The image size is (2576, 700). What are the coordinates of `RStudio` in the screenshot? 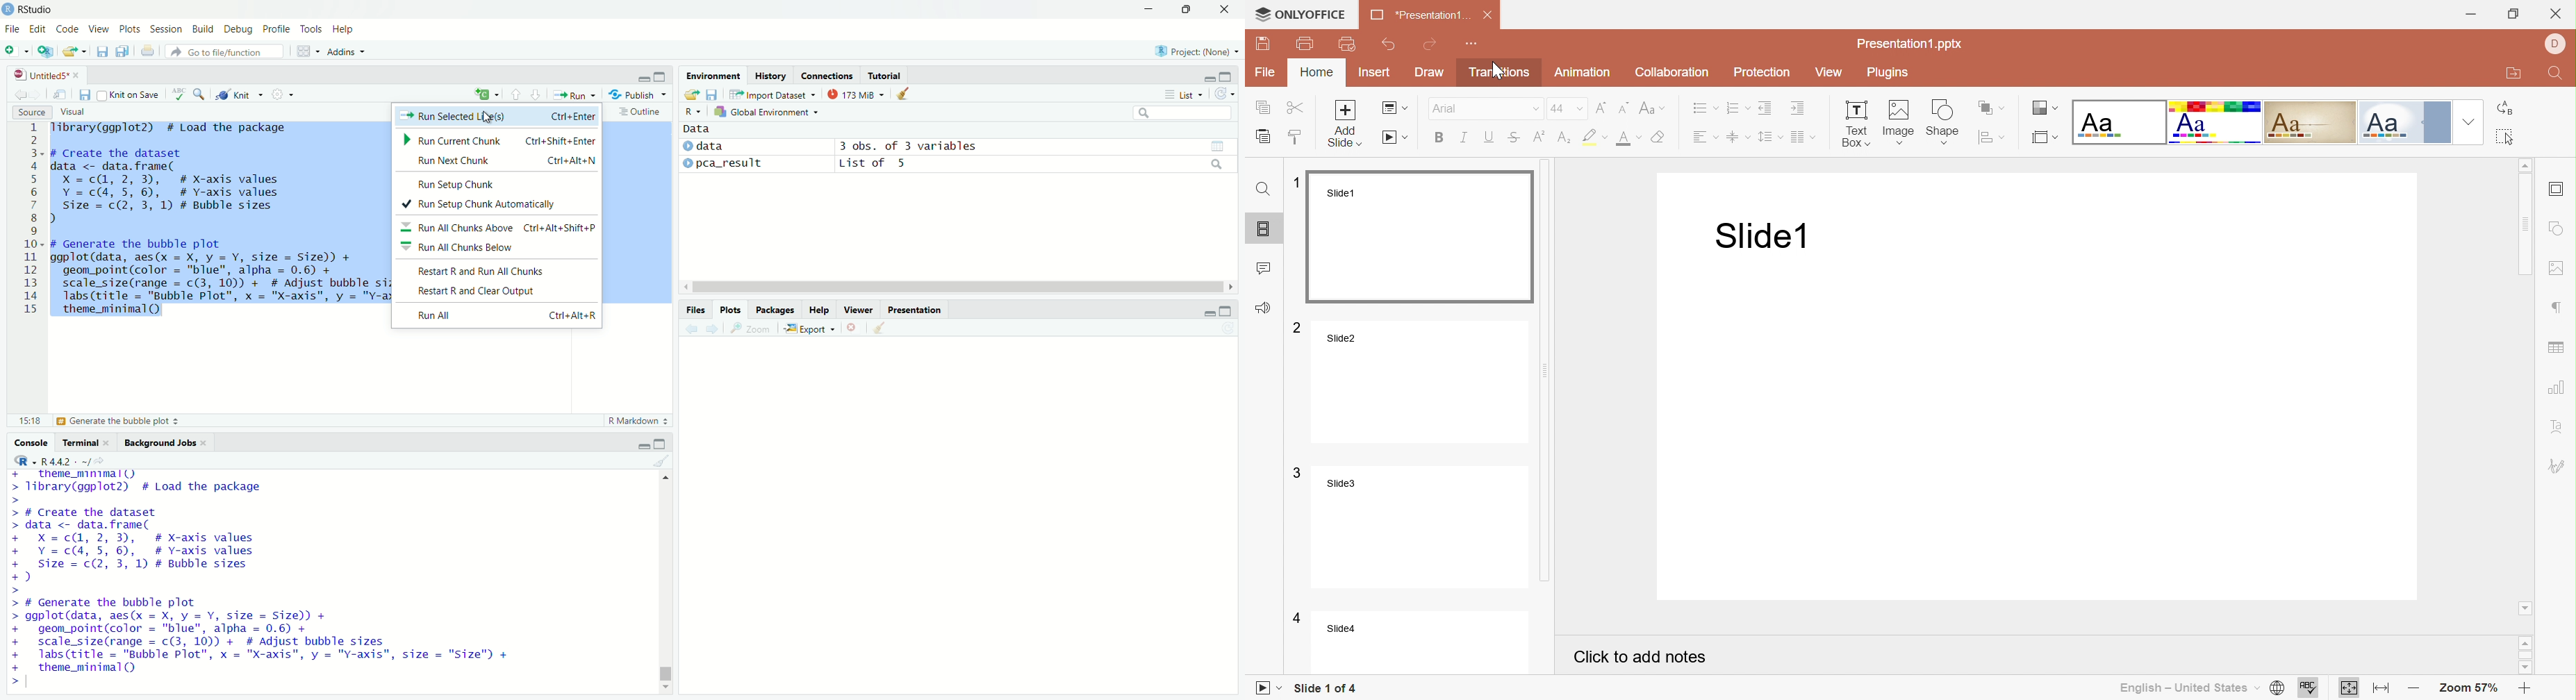 It's located at (36, 10).